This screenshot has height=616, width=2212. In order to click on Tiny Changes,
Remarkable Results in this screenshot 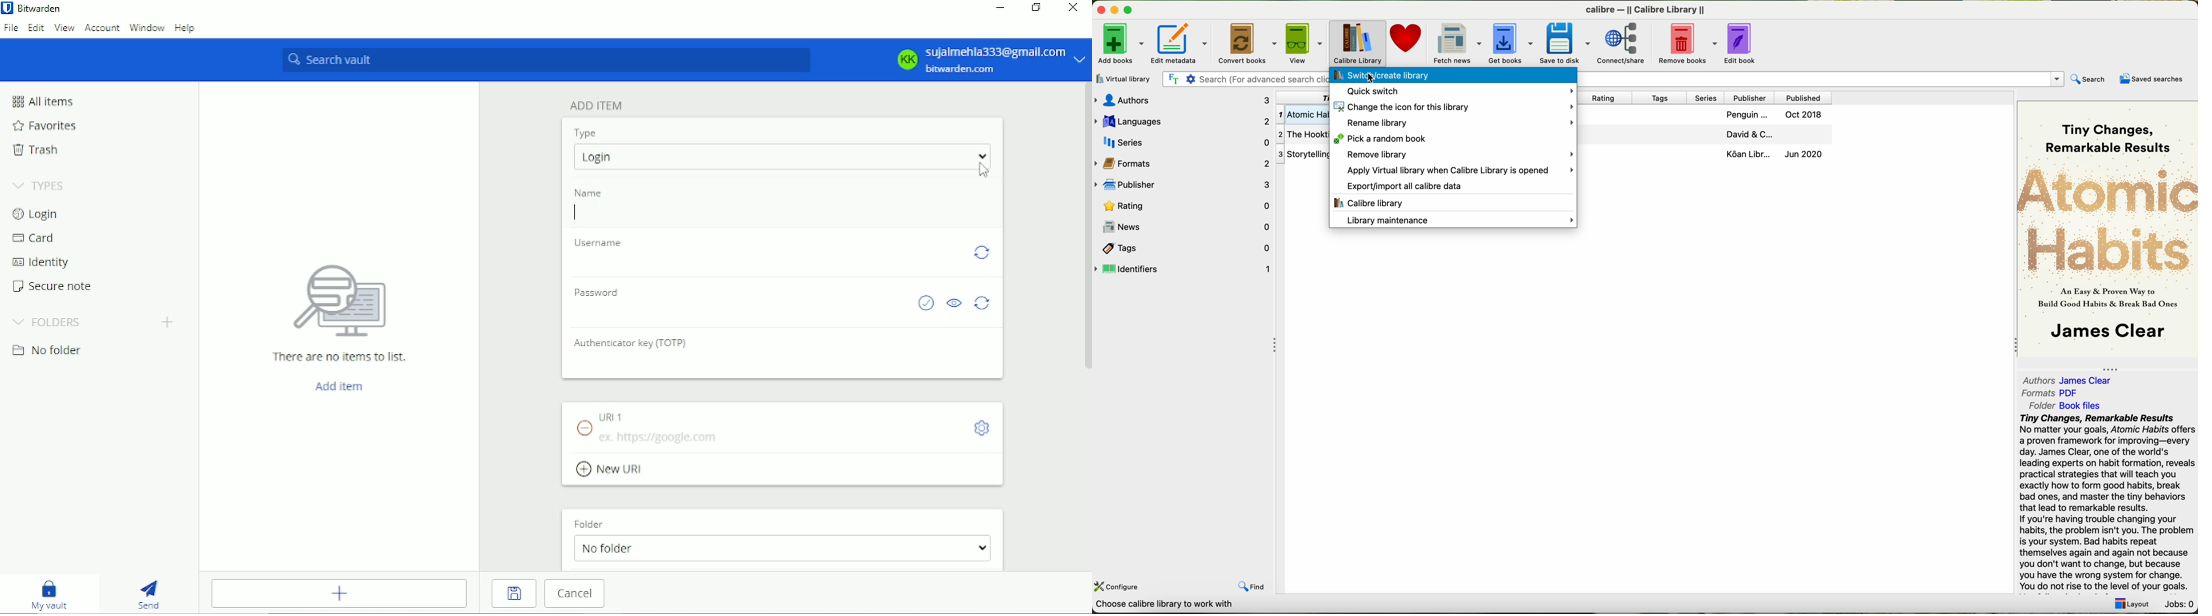, I will do `click(2105, 131)`.